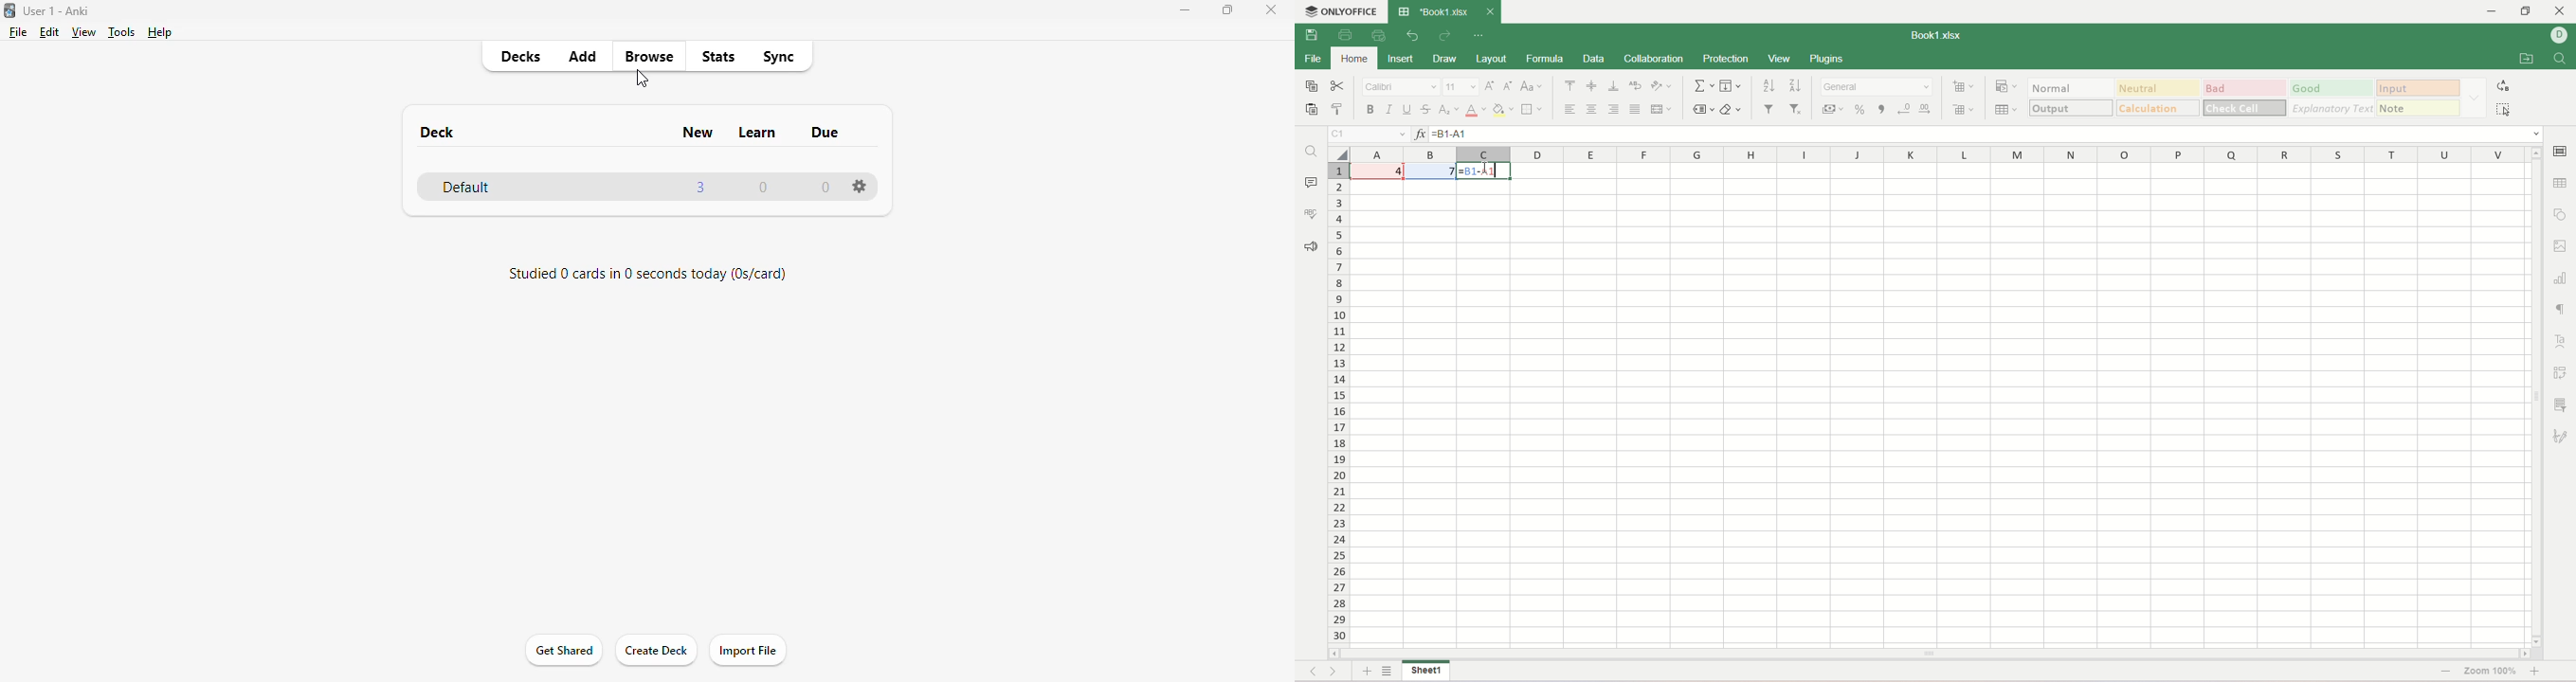 The width and height of the screenshot is (2576, 700). What do you see at coordinates (2243, 108) in the screenshot?
I see `check cell` at bounding box center [2243, 108].